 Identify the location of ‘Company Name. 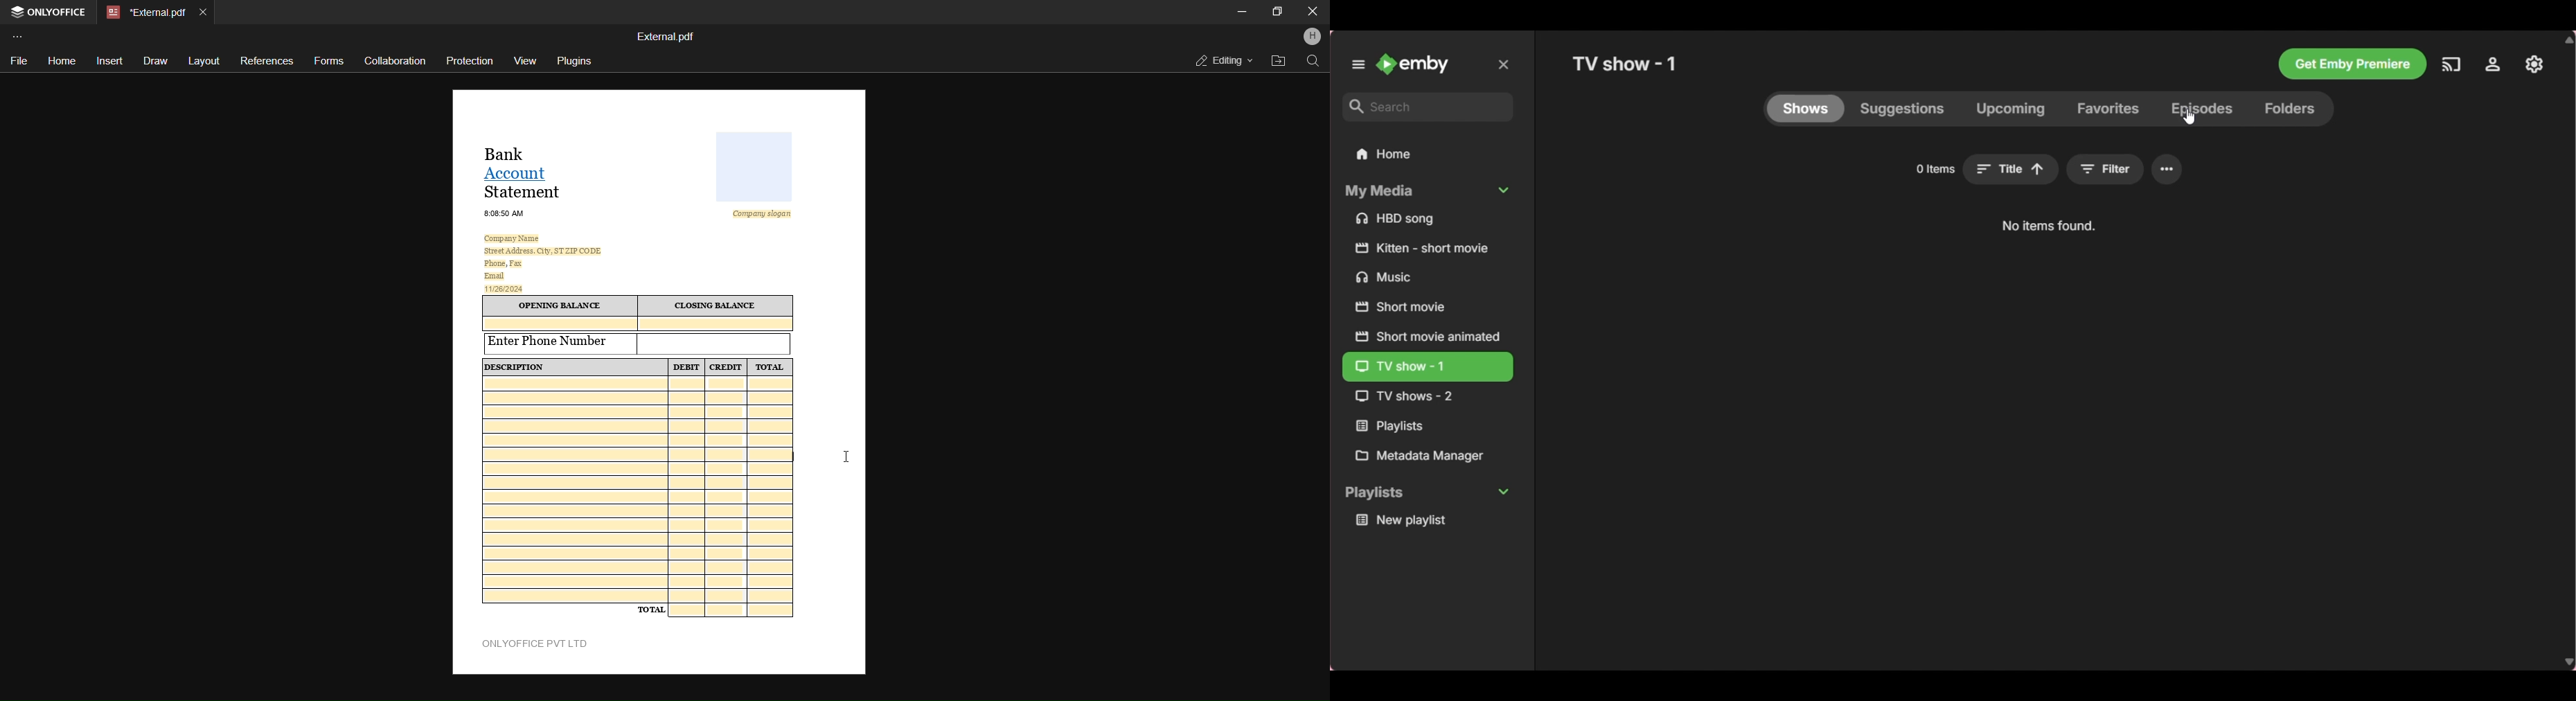
(515, 238).